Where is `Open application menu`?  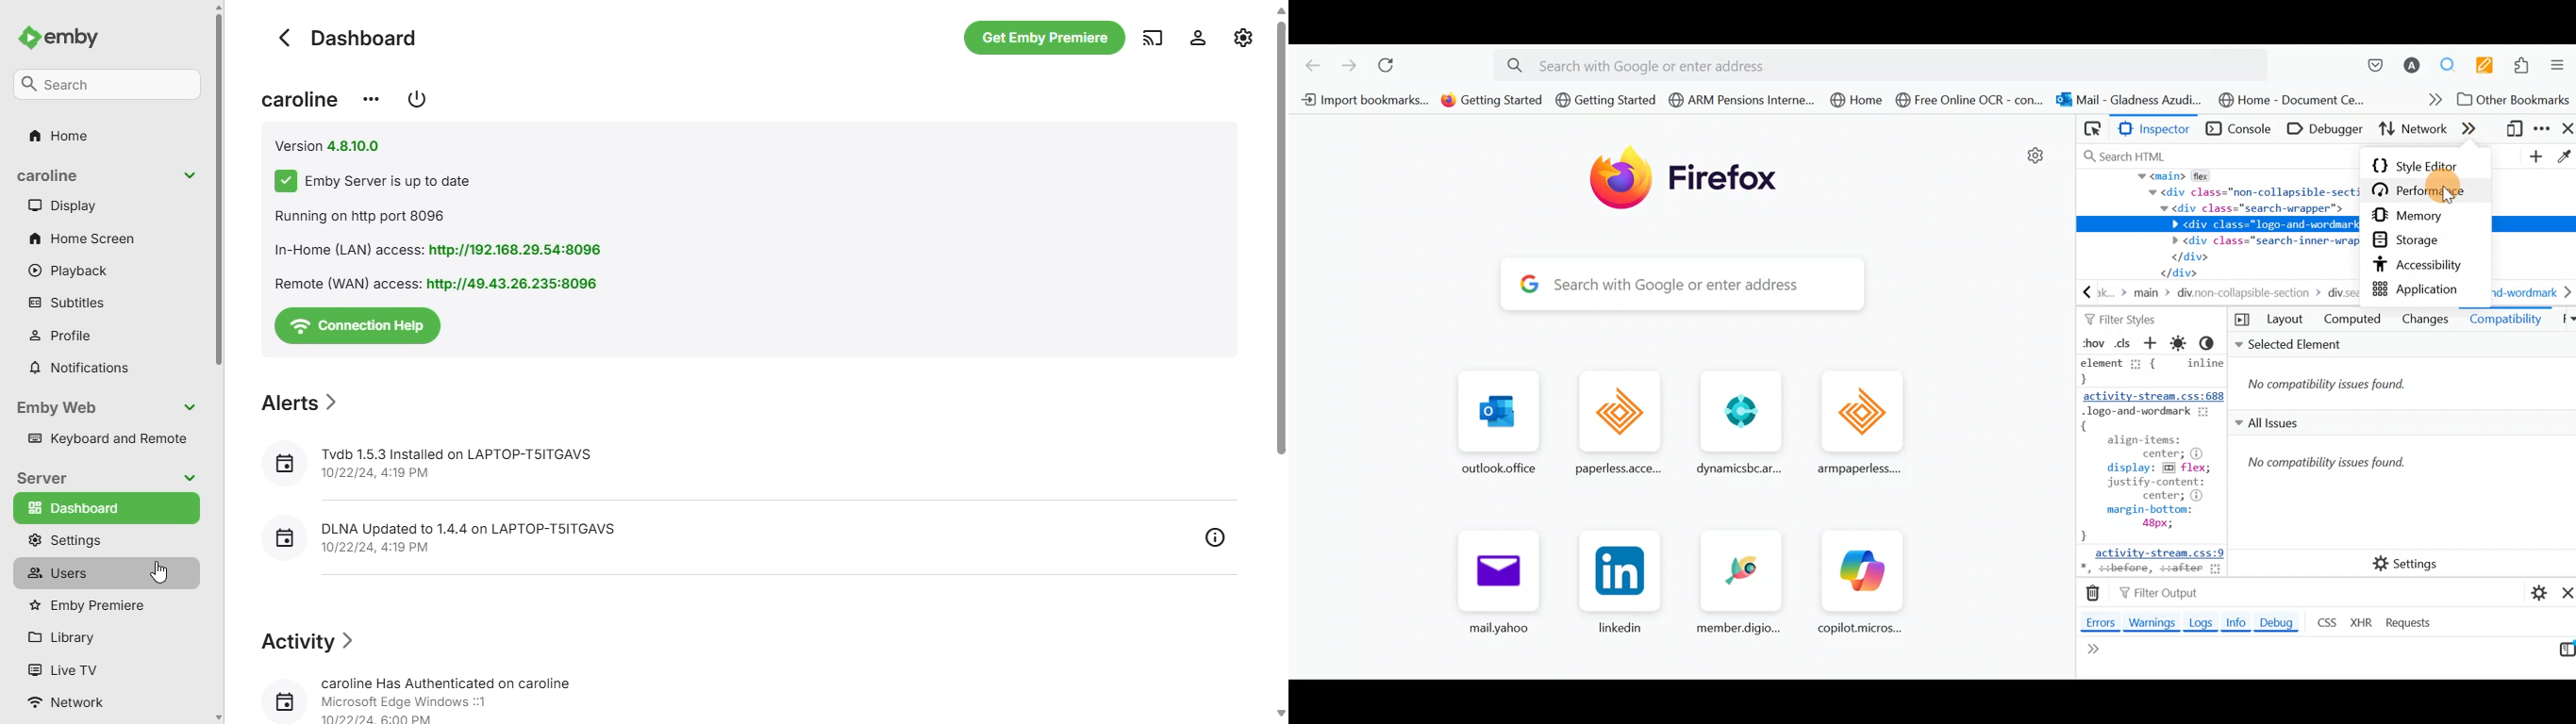
Open application menu is located at coordinates (2561, 68).